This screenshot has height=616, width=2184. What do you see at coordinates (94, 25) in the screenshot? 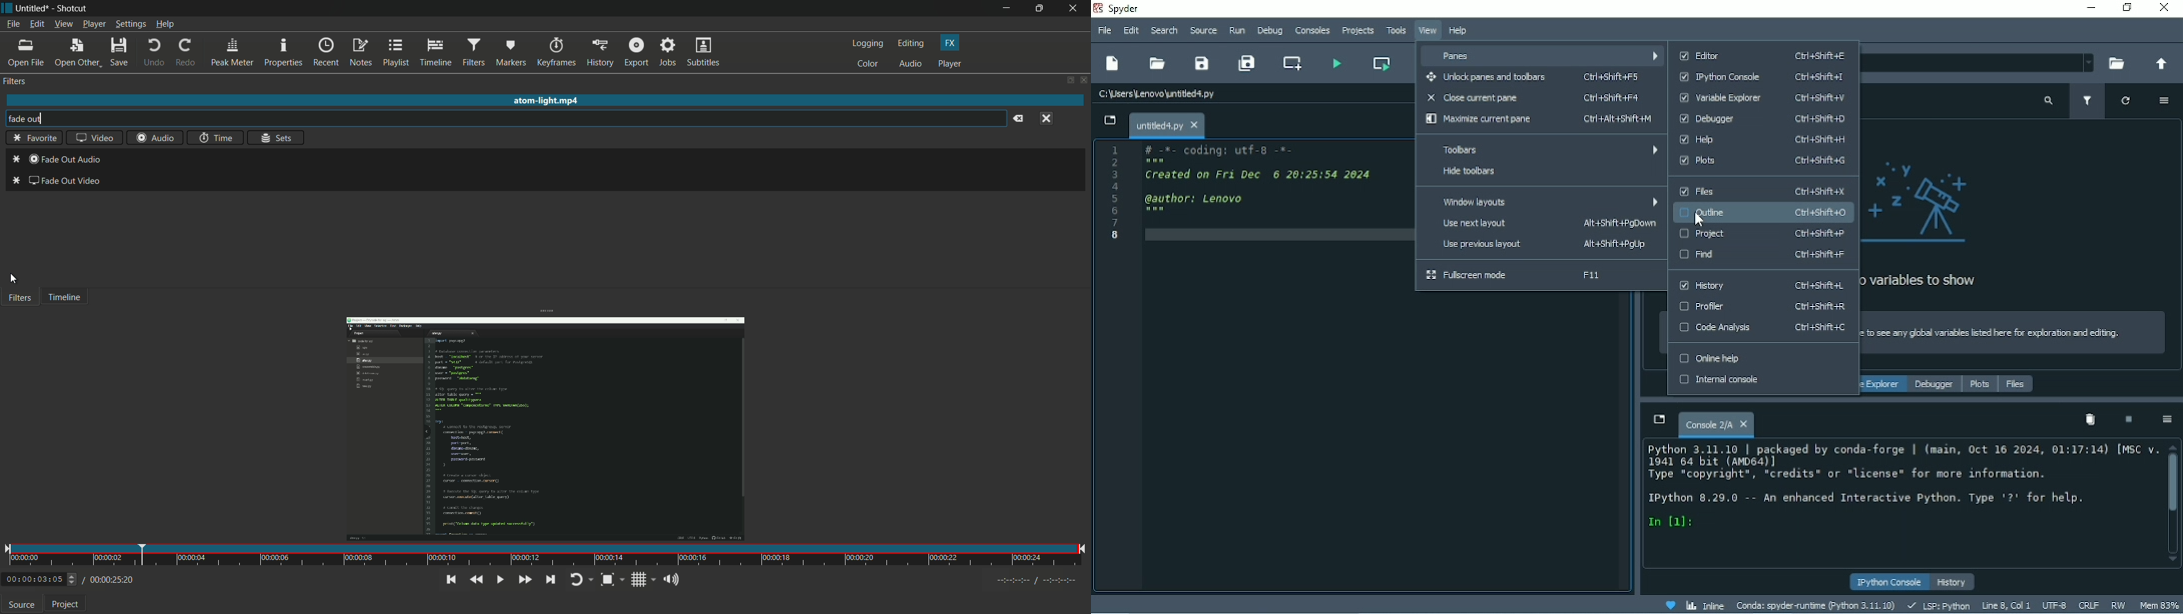
I see `player menu` at bounding box center [94, 25].